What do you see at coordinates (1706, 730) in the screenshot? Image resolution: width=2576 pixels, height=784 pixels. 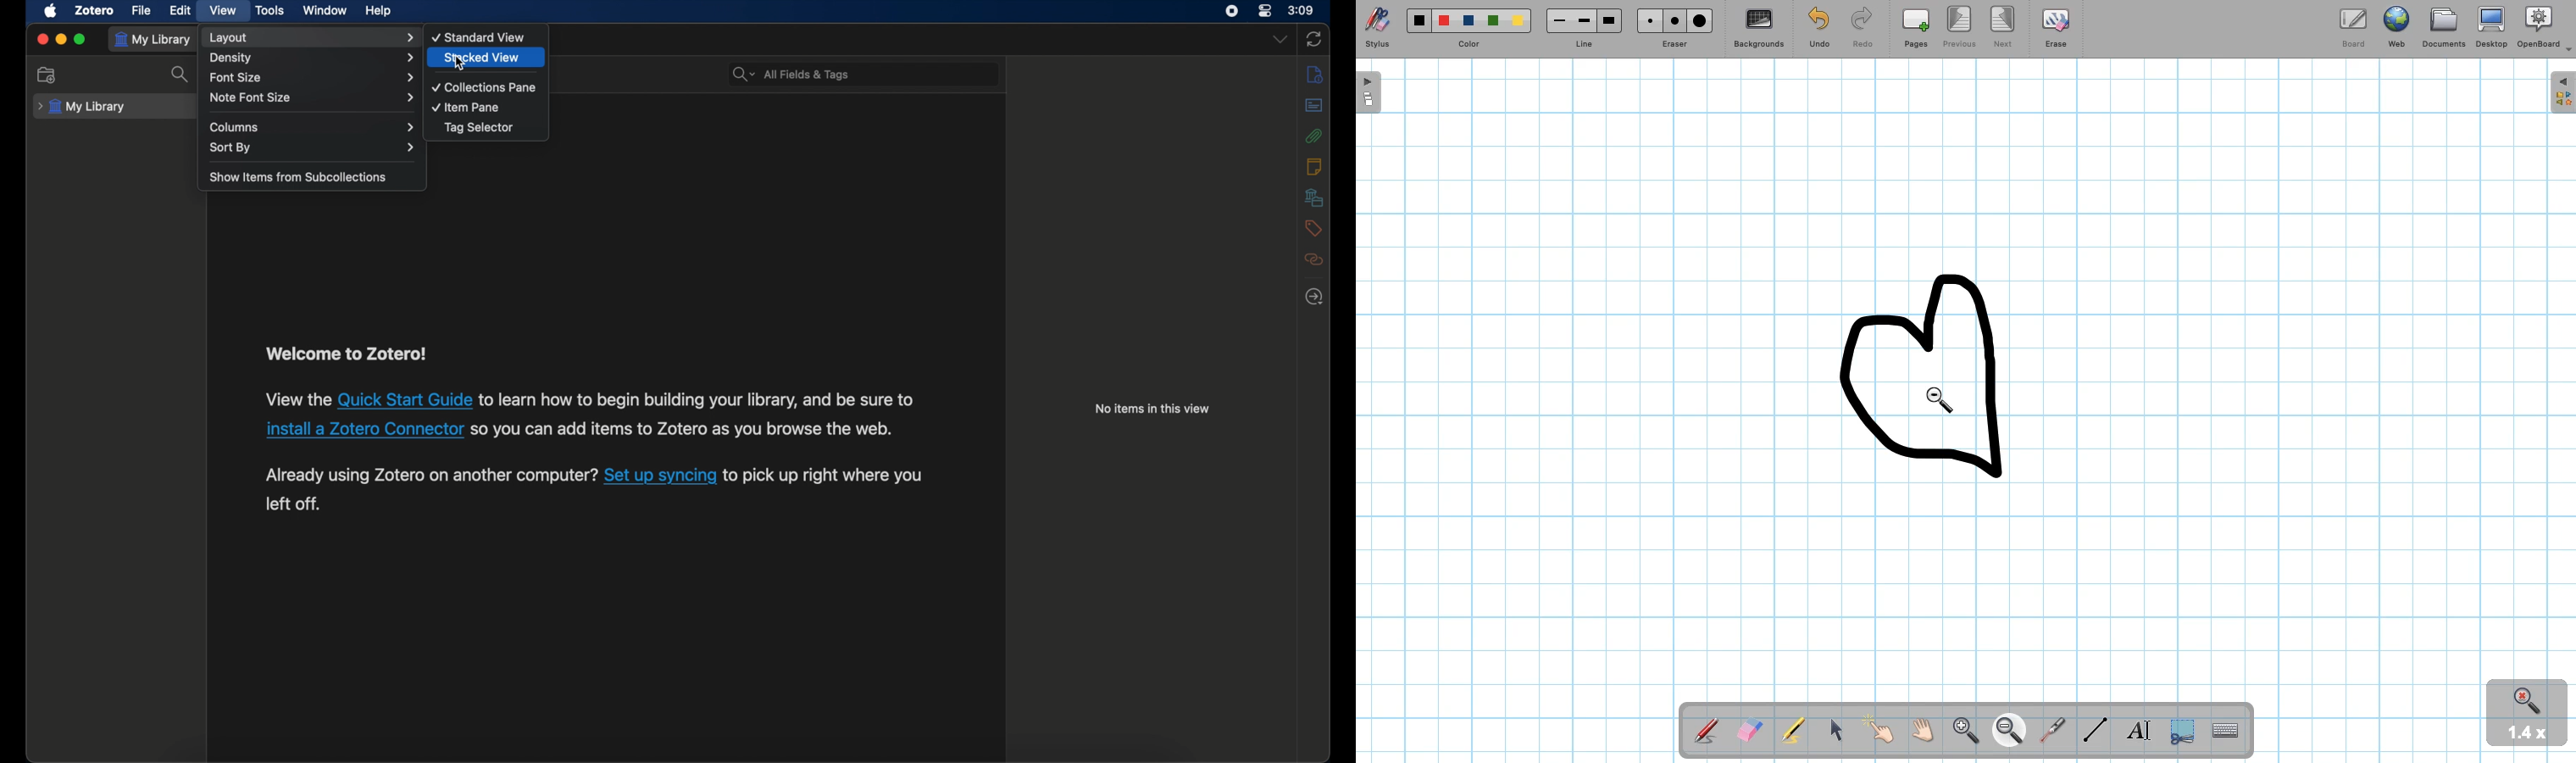 I see `Stylus` at bounding box center [1706, 730].